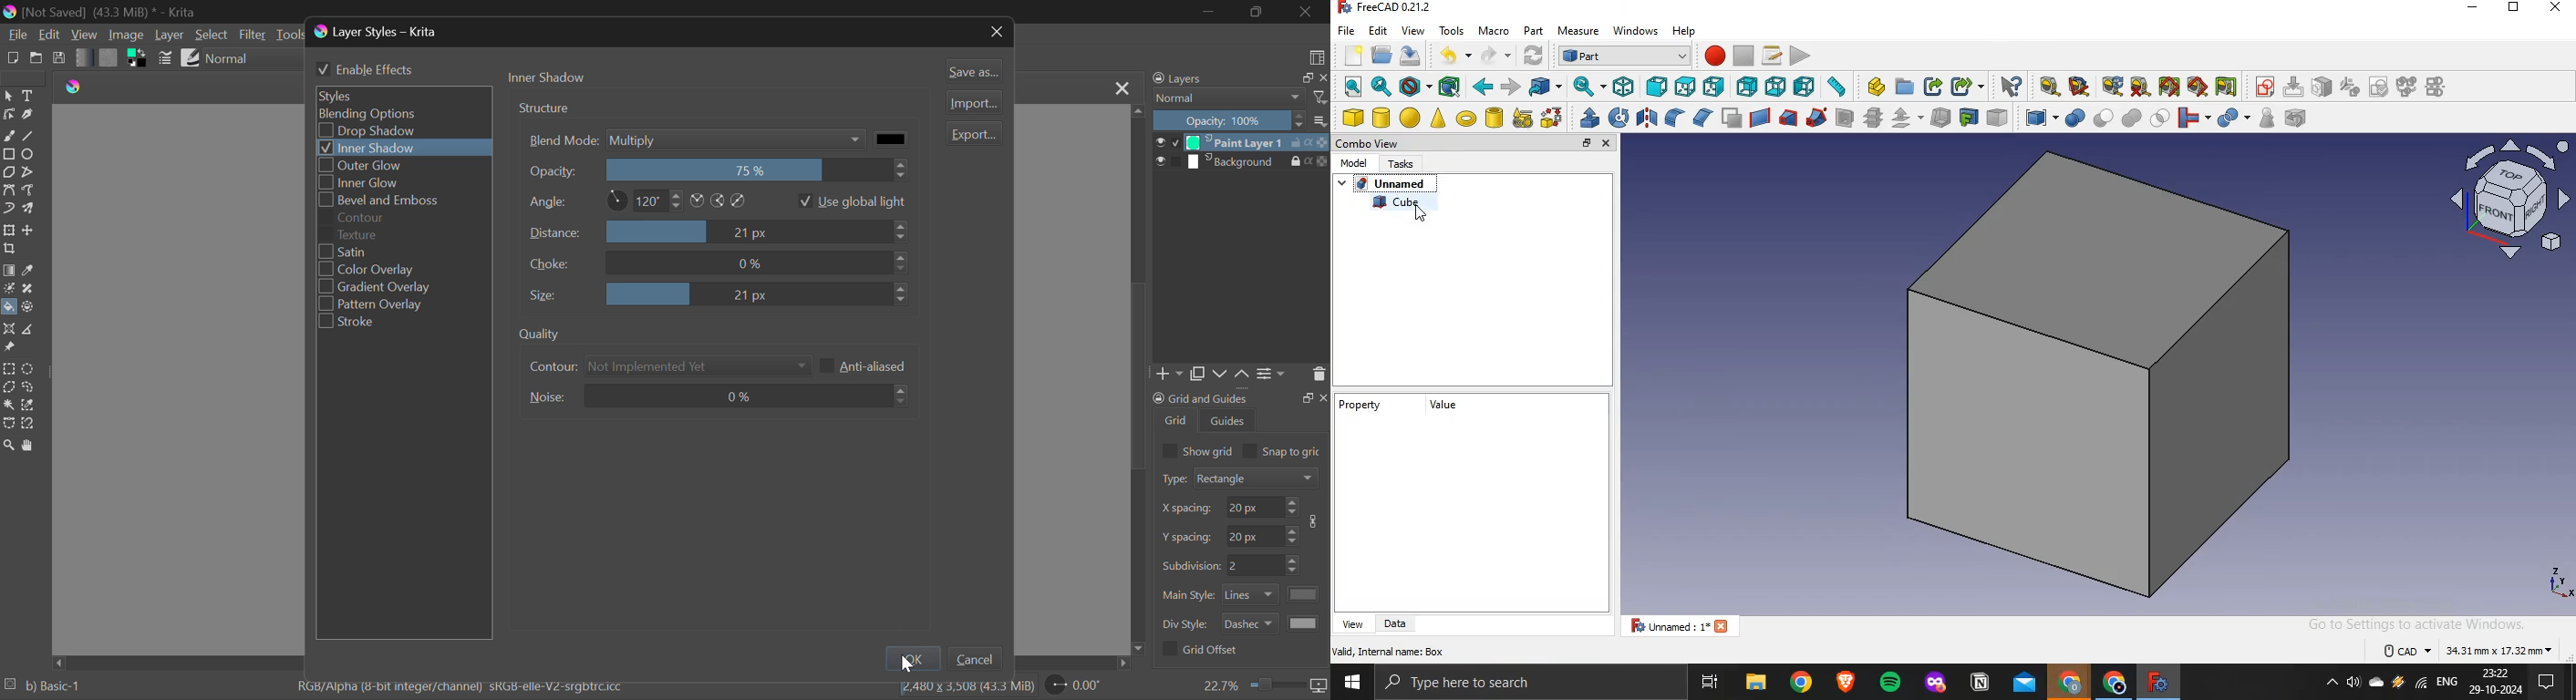 The image size is (2576, 700). Describe the element at coordinates (2080, 87) in the screenshot. I see `measure angular` at that location.